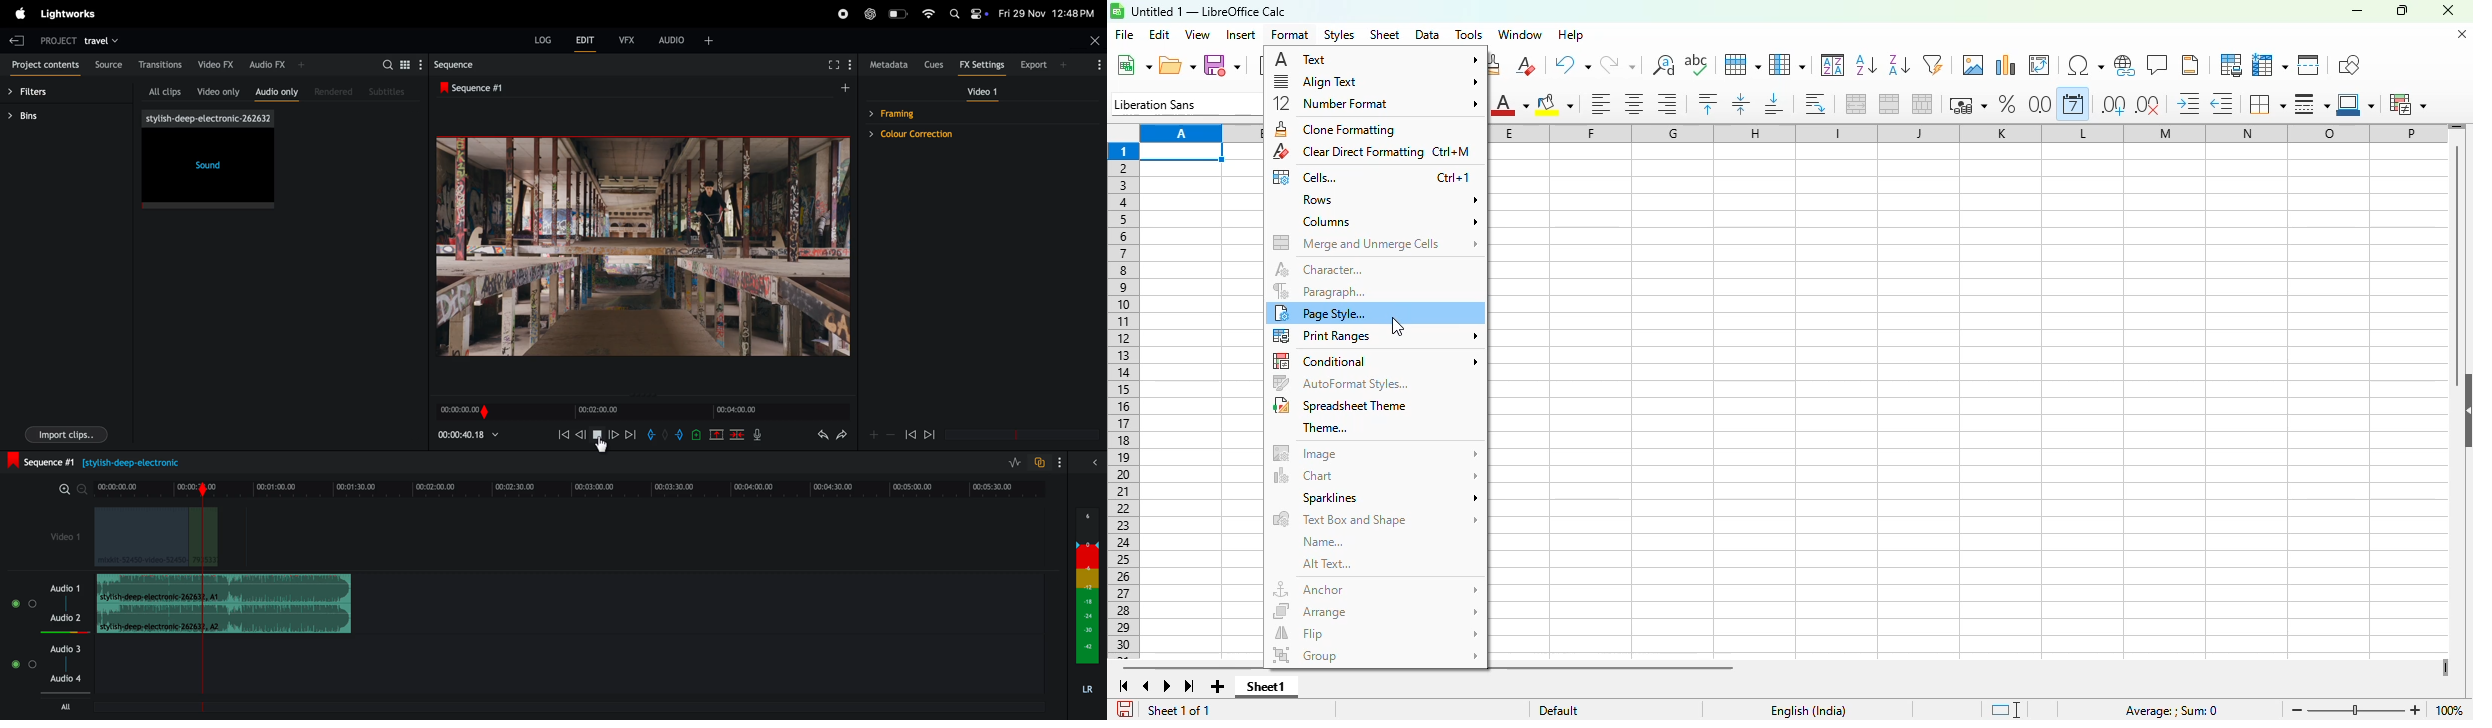 This screenshot has width=2492, height=728. Describe the element at coordinates (278, 90) in the screenshot. I see `audio only` at that location.